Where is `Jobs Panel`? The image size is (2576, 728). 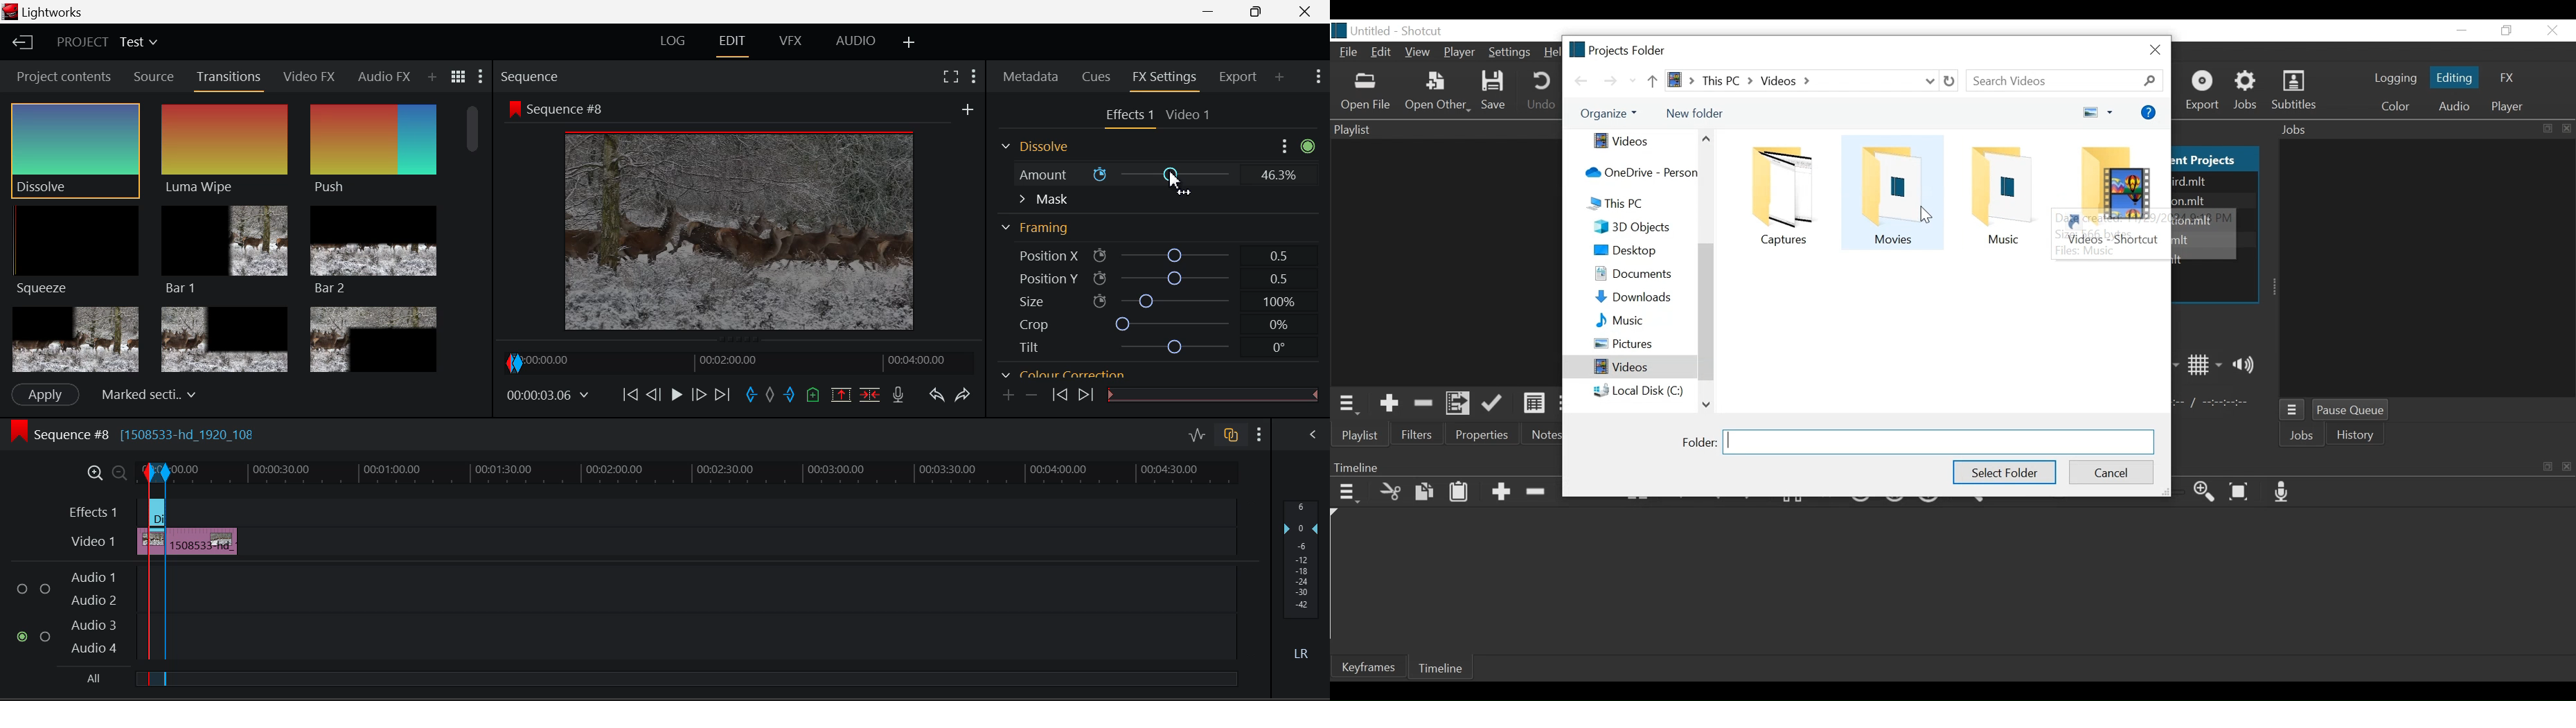 Jobs Panel is located at coordinates (2425, 129).